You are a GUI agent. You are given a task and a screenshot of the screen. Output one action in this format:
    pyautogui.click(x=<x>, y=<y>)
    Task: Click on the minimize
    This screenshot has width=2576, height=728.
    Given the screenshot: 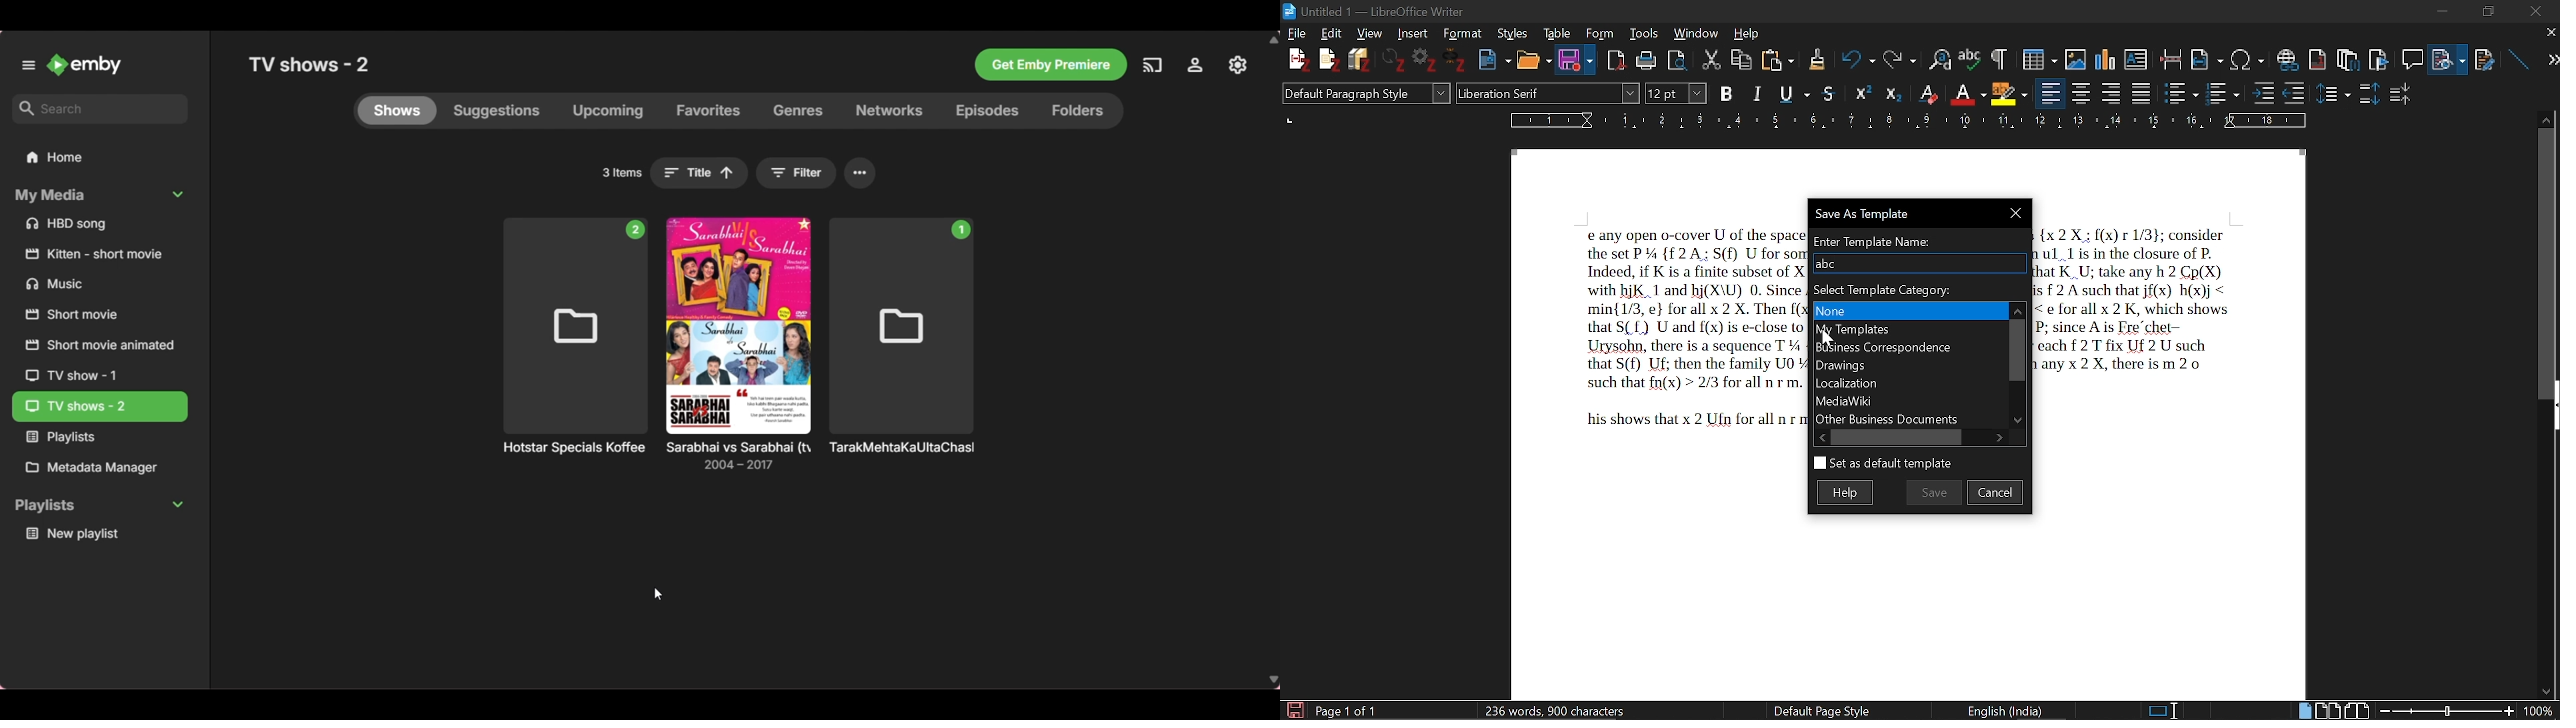 What is the action you would take?
    pyautogui.click(x=2446, y=12)
    